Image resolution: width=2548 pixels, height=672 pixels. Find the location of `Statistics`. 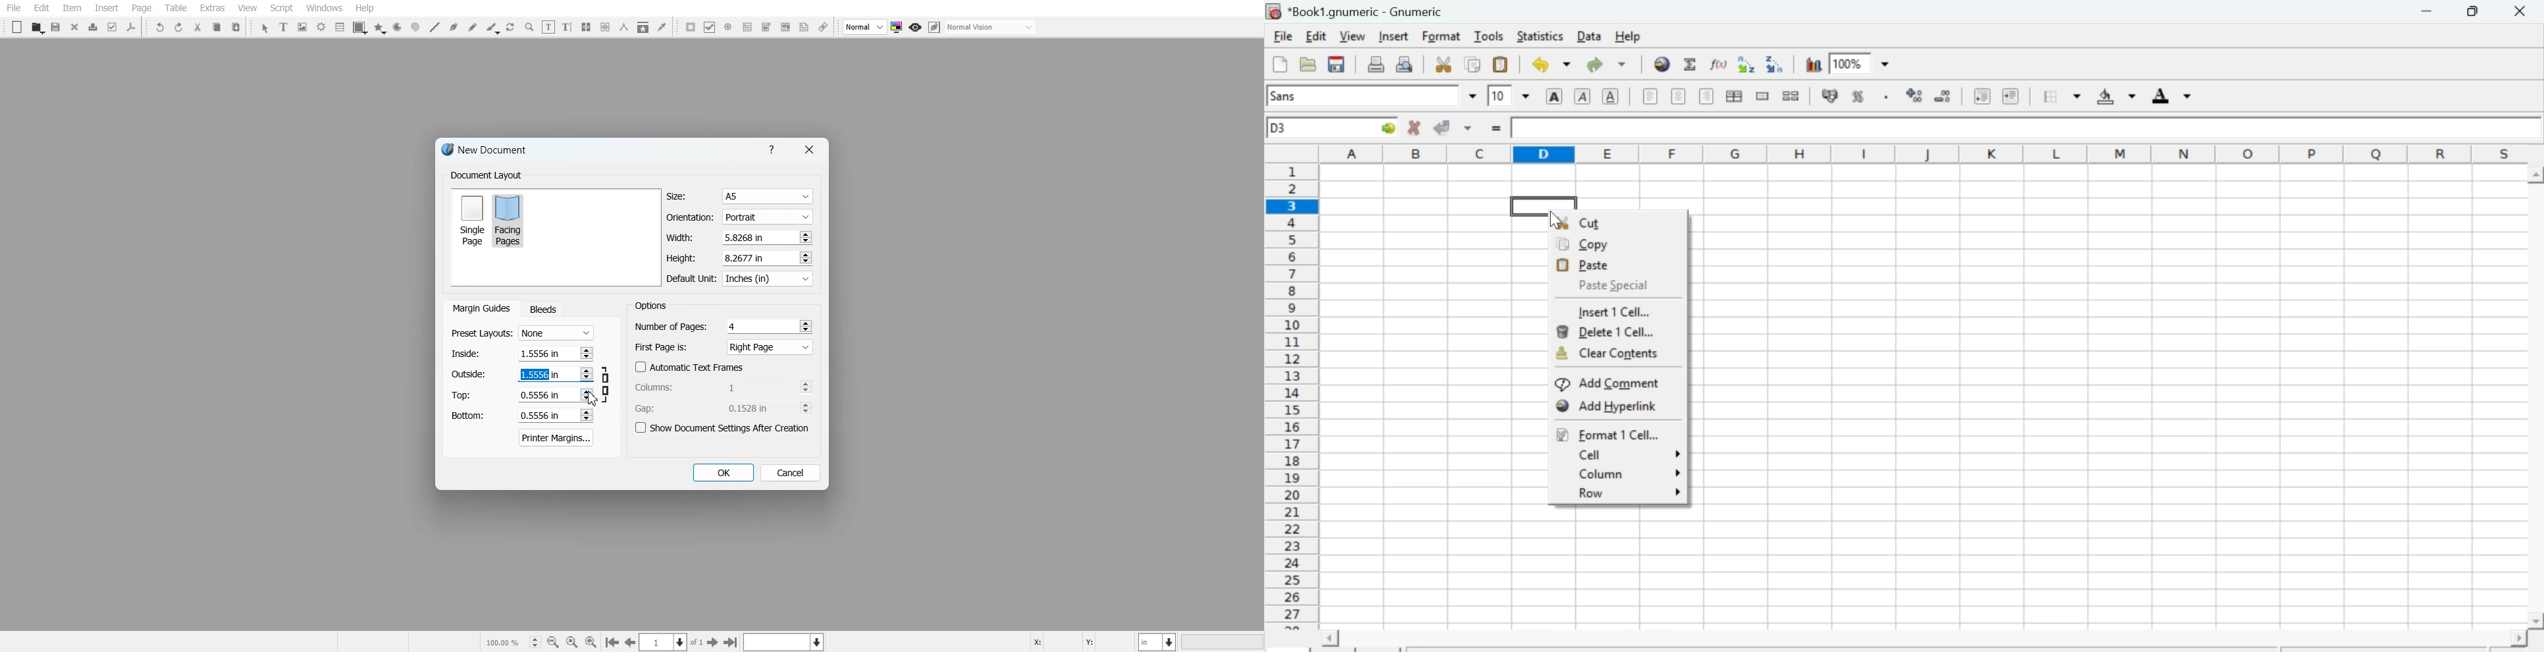

Statistics is located at coordinates (1542, 36).